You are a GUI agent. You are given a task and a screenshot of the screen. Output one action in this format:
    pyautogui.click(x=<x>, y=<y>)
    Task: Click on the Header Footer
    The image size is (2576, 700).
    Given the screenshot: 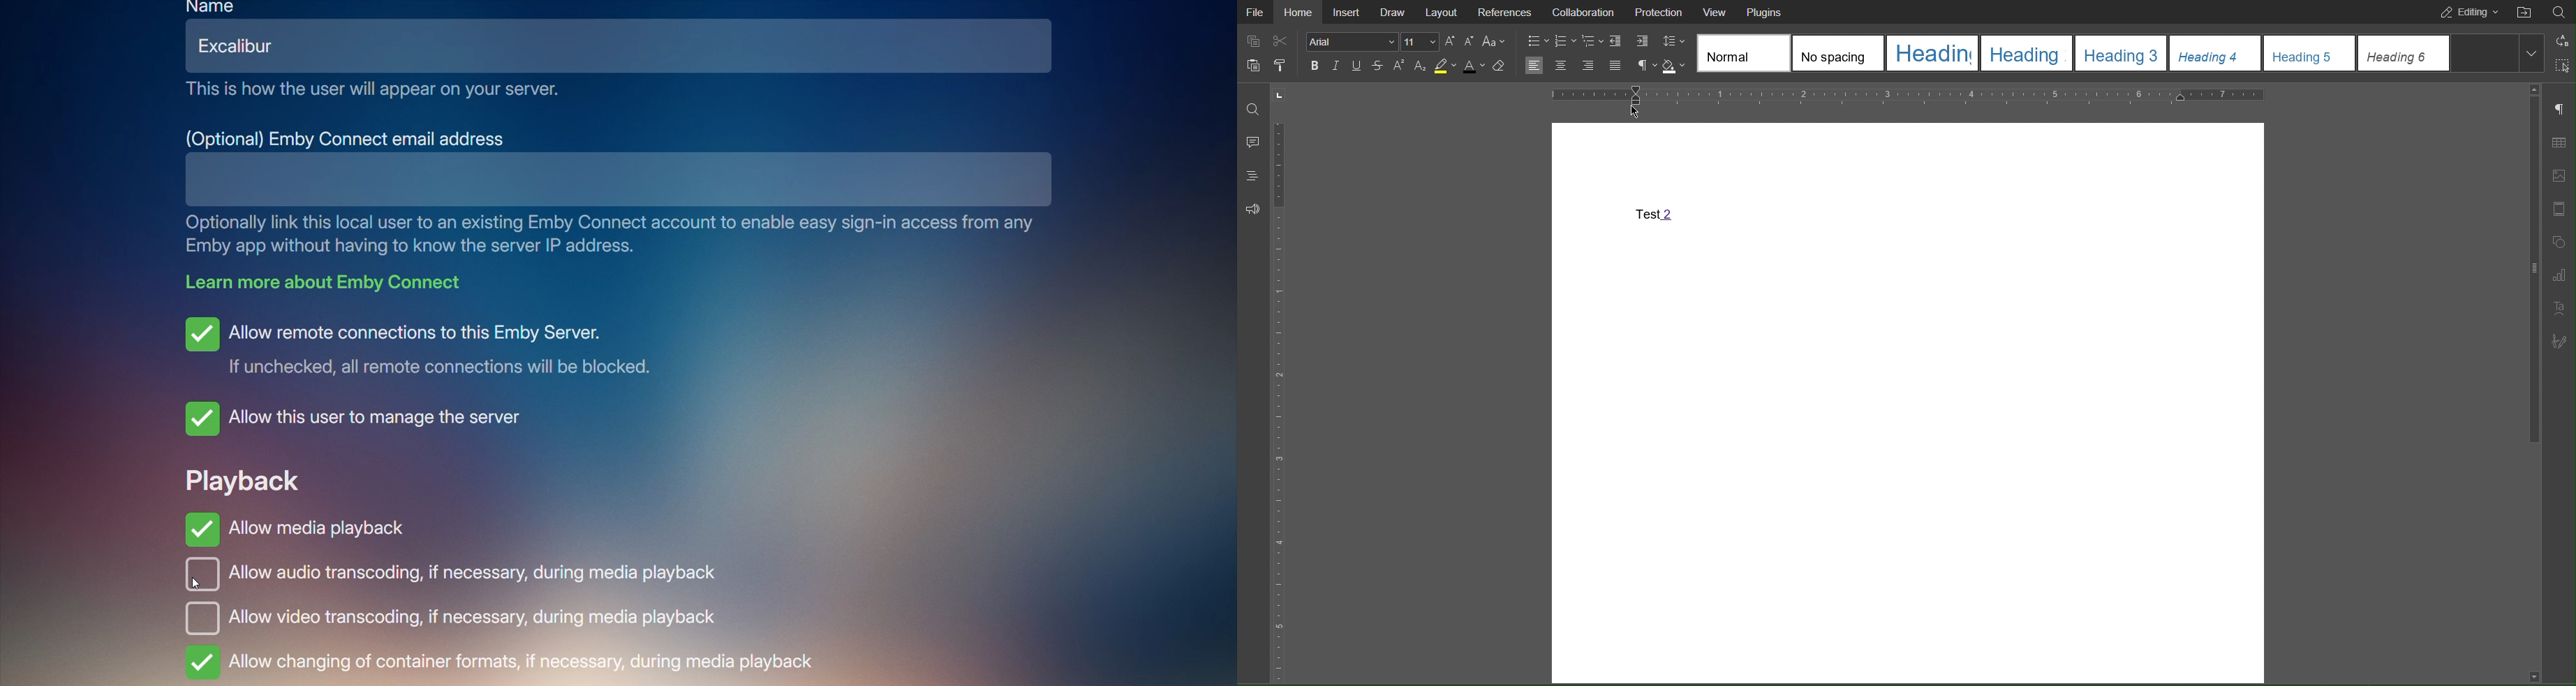 What is the action you would take?
    pyautogui.click(x=2562, y=210)
    